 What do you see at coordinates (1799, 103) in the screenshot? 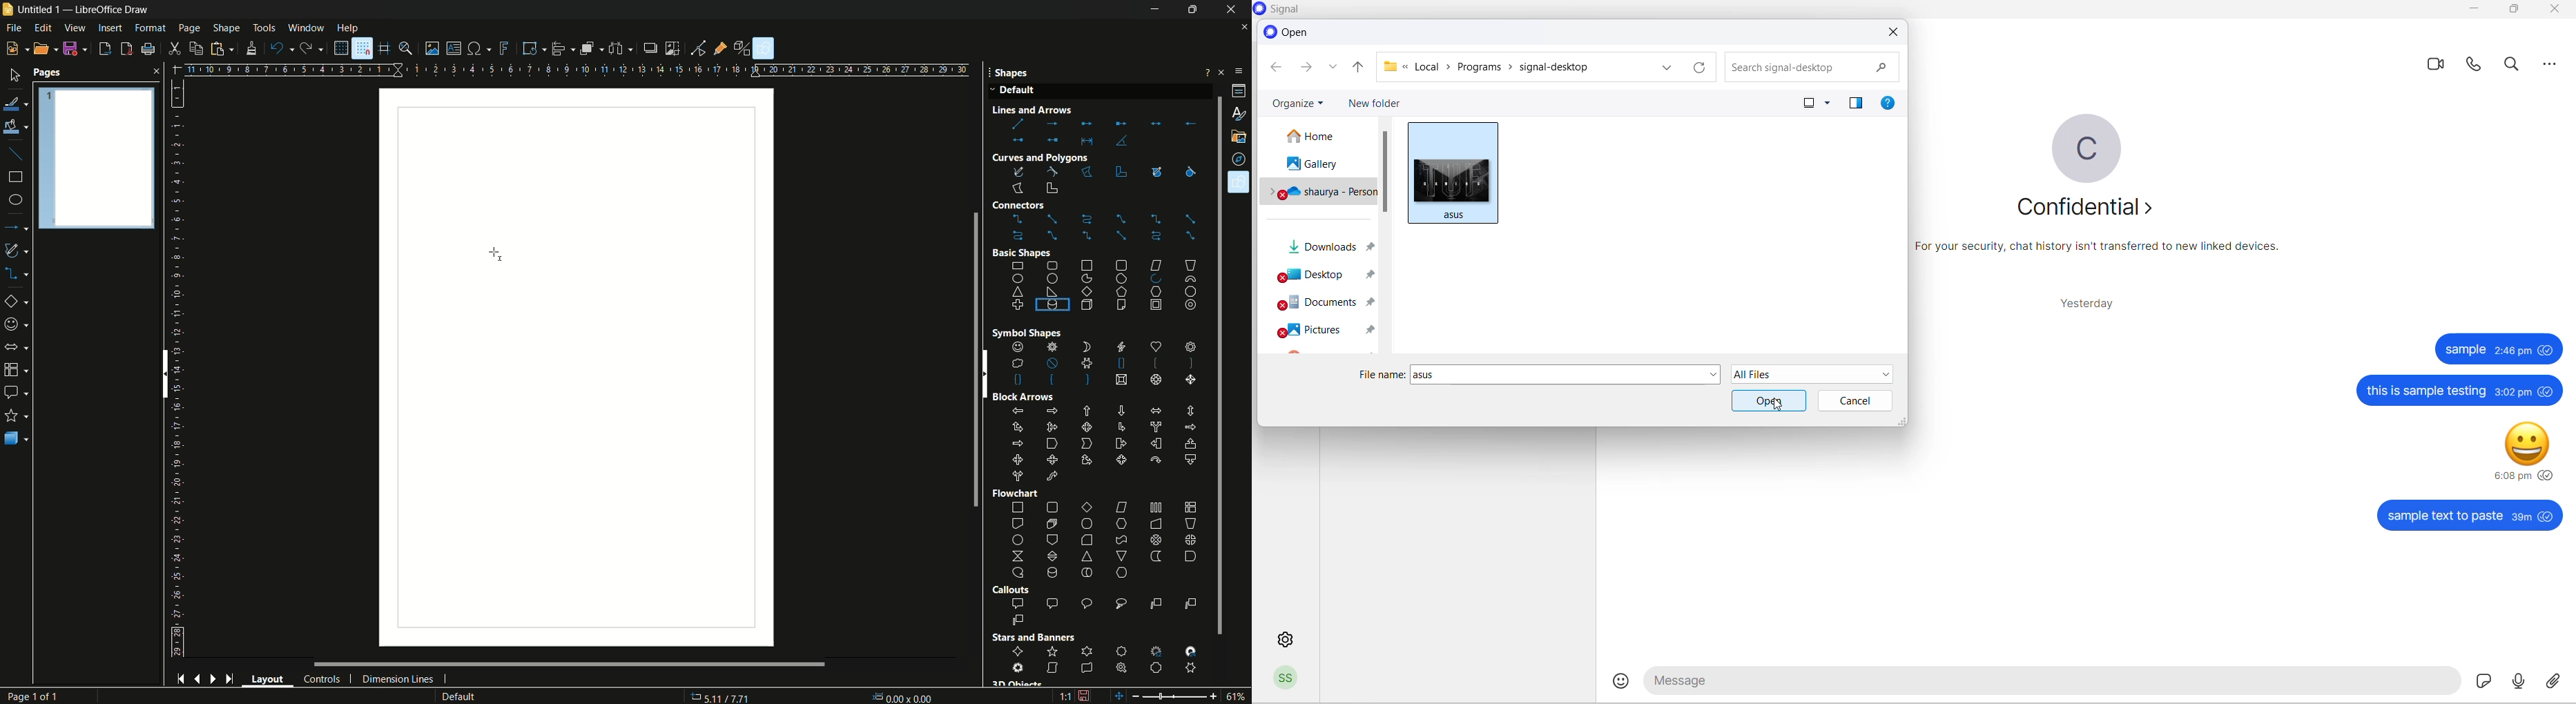
I see `change your view` at bounding box center [1799, 103].